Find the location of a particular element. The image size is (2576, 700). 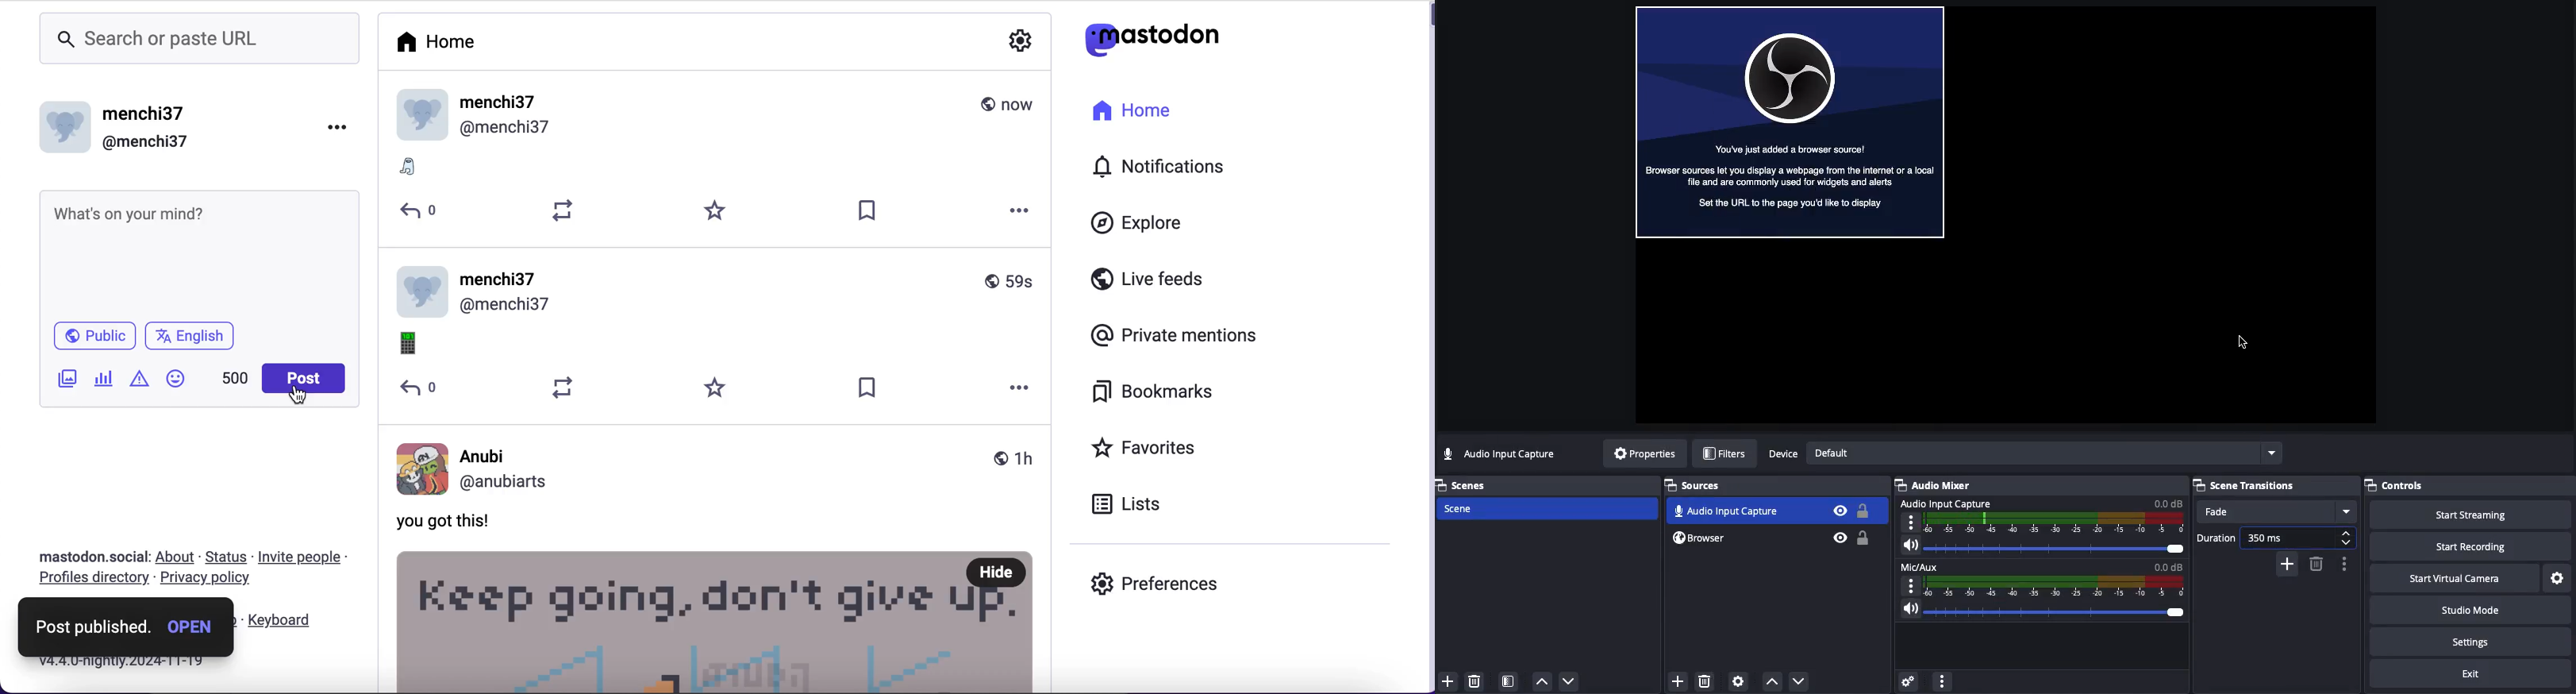

emoji is located at coordinates (417, 169).